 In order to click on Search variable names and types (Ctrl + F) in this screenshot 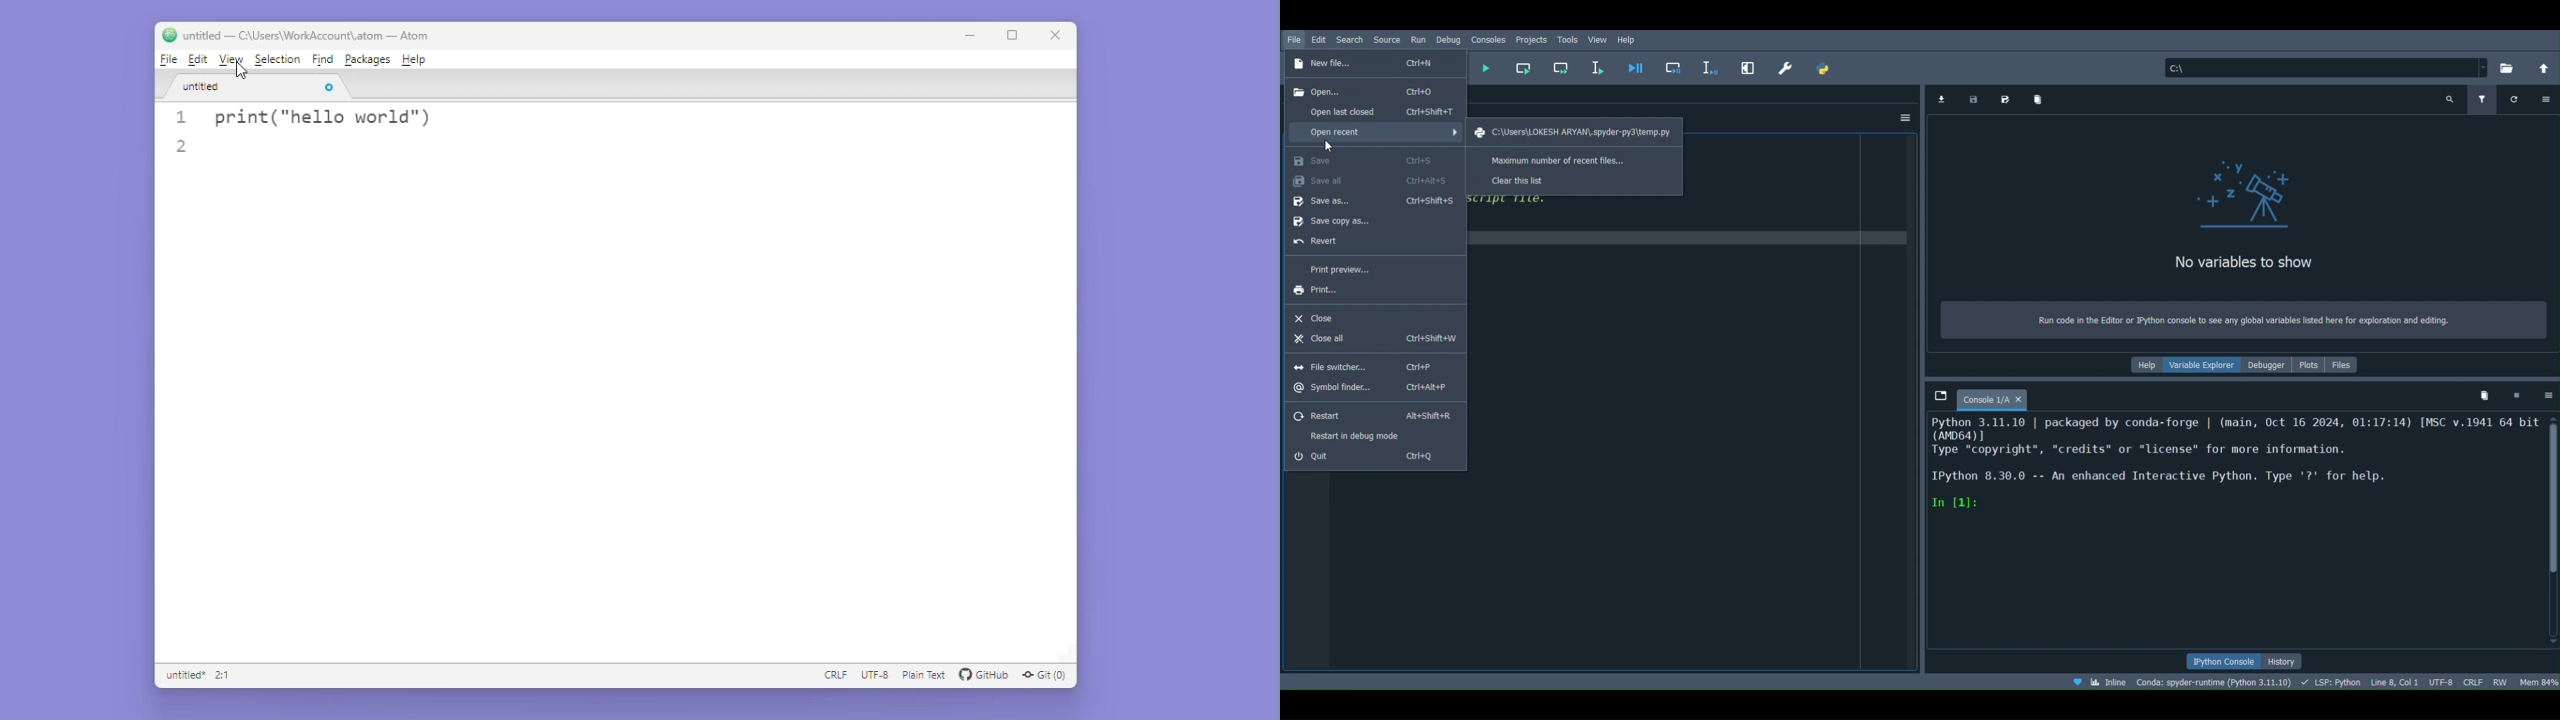, I will do `click(2452, 97)`.